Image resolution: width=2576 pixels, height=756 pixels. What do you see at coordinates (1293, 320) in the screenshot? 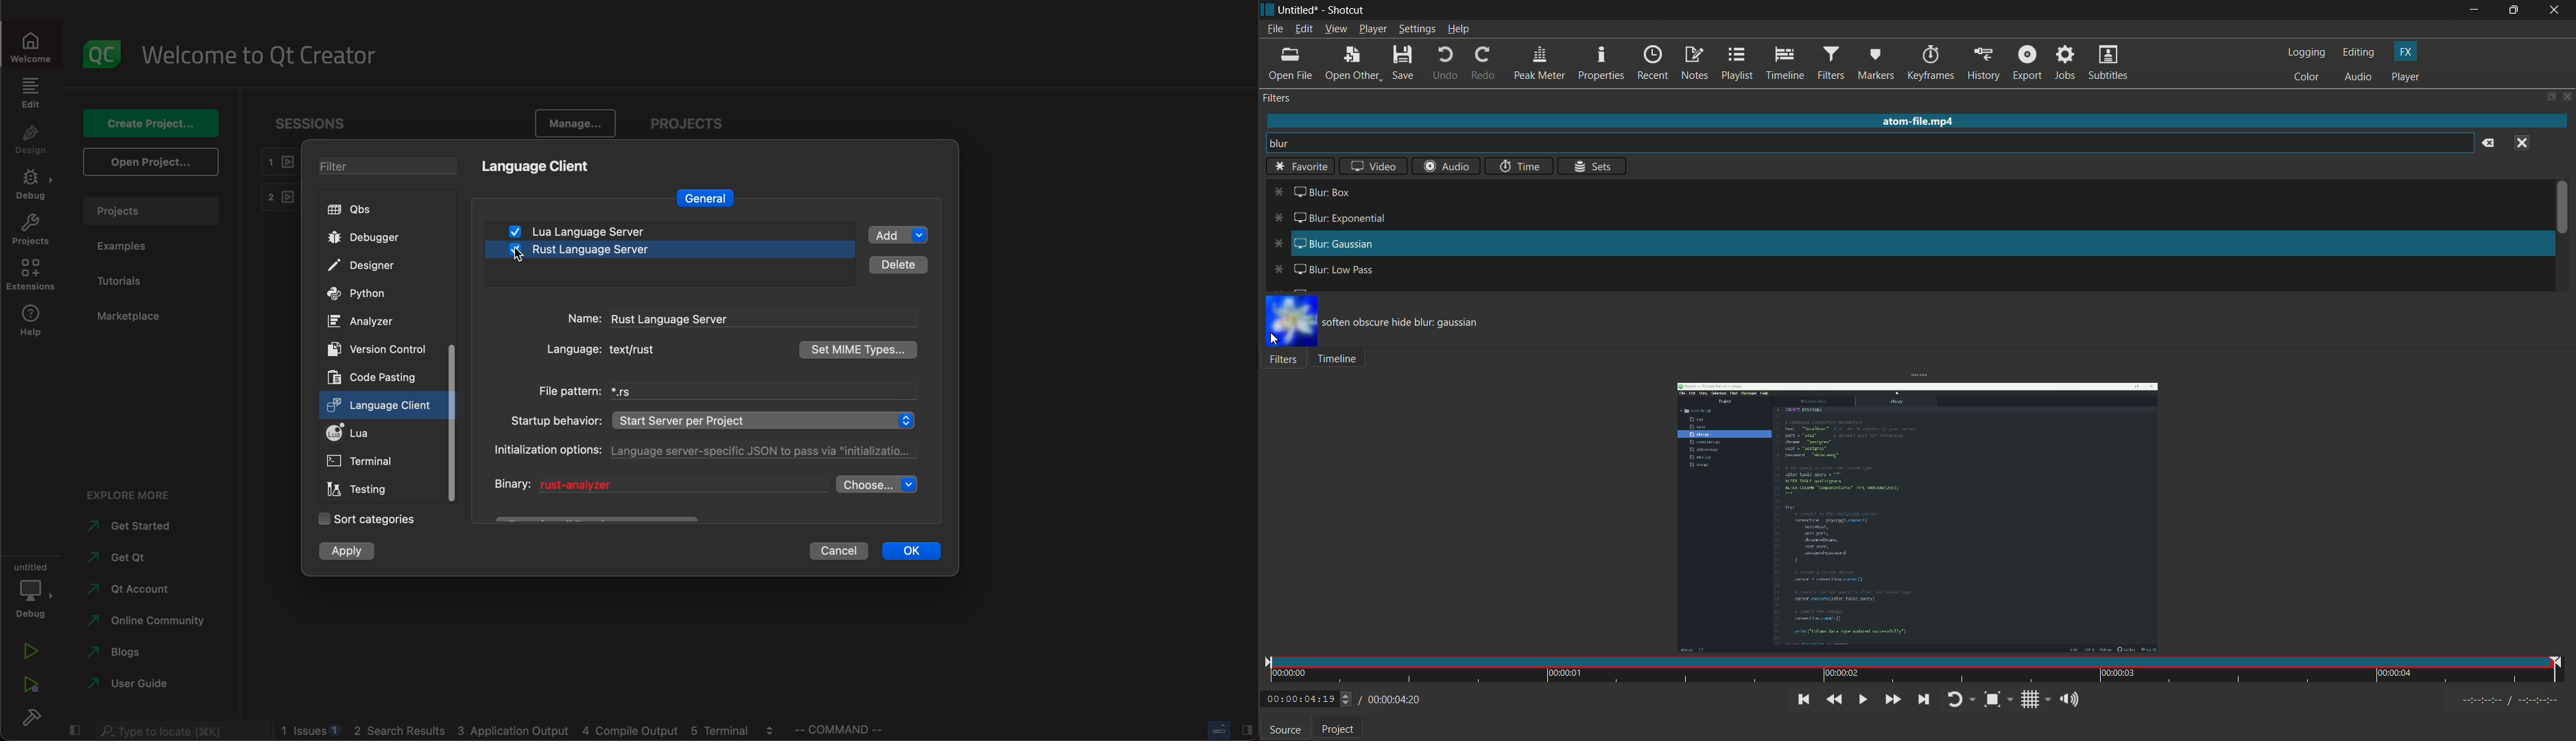
I see `preview image` at bounding box center [1293, 320].